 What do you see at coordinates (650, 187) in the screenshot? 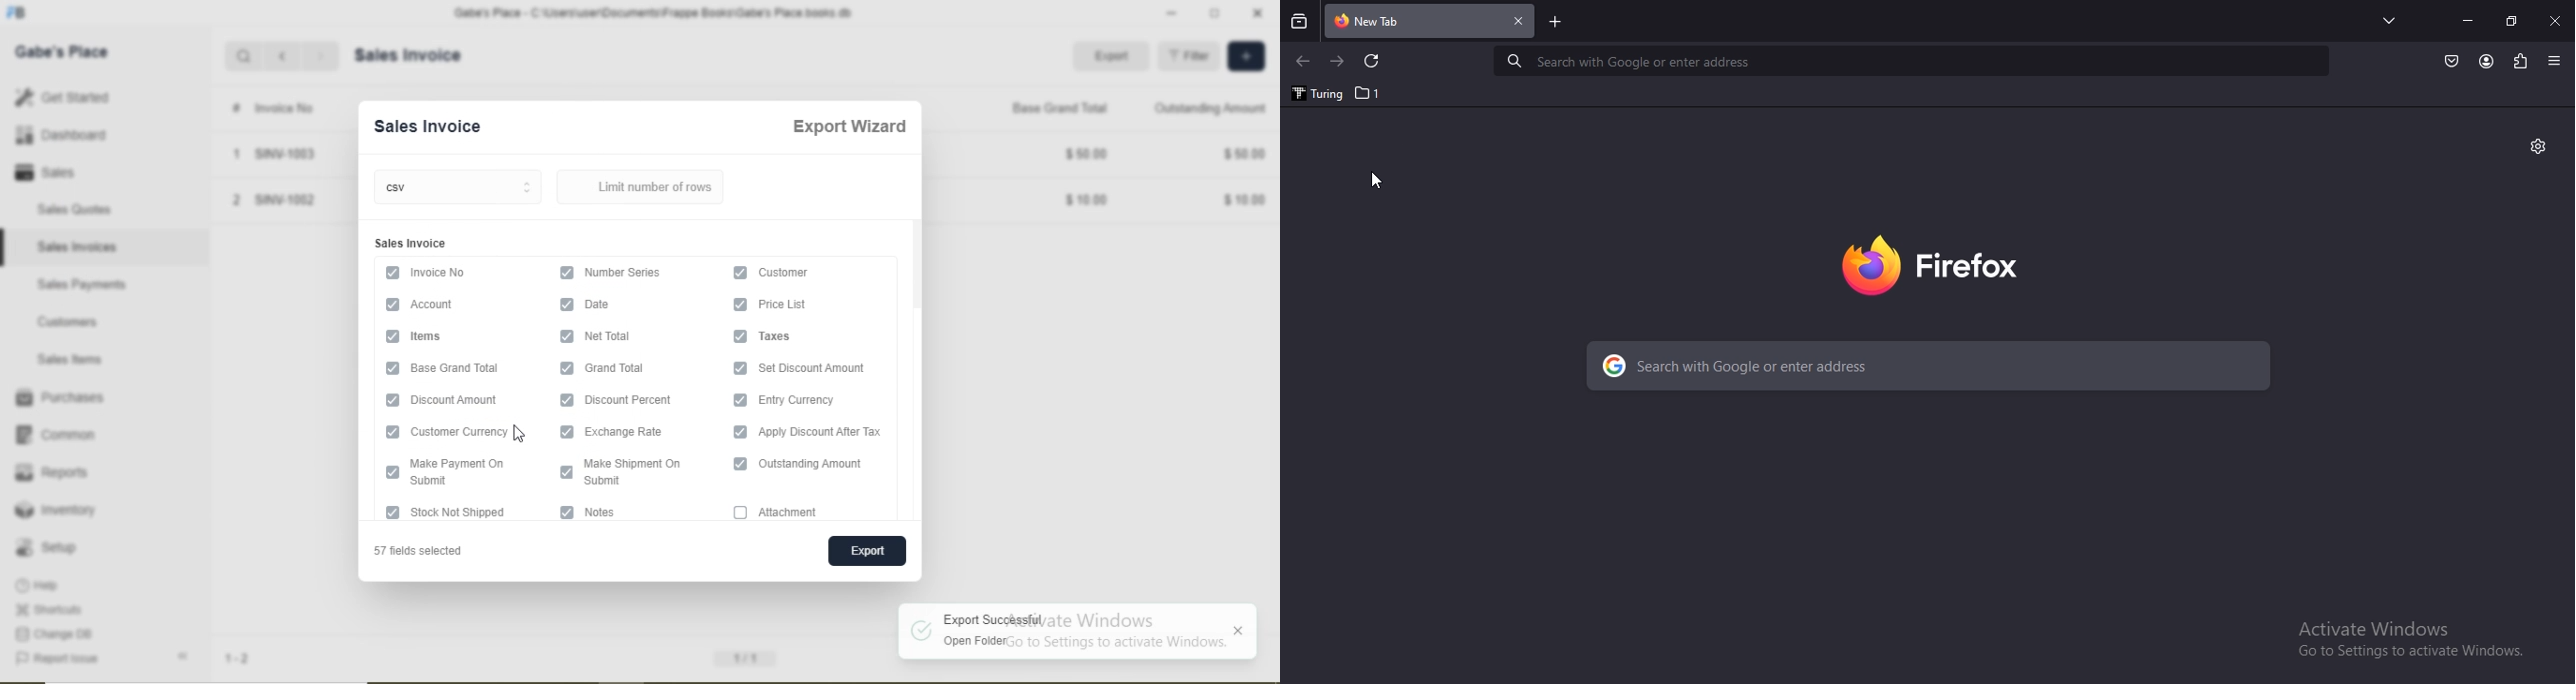
I see `Limit number of rows.` at bounding box center [650, 187].